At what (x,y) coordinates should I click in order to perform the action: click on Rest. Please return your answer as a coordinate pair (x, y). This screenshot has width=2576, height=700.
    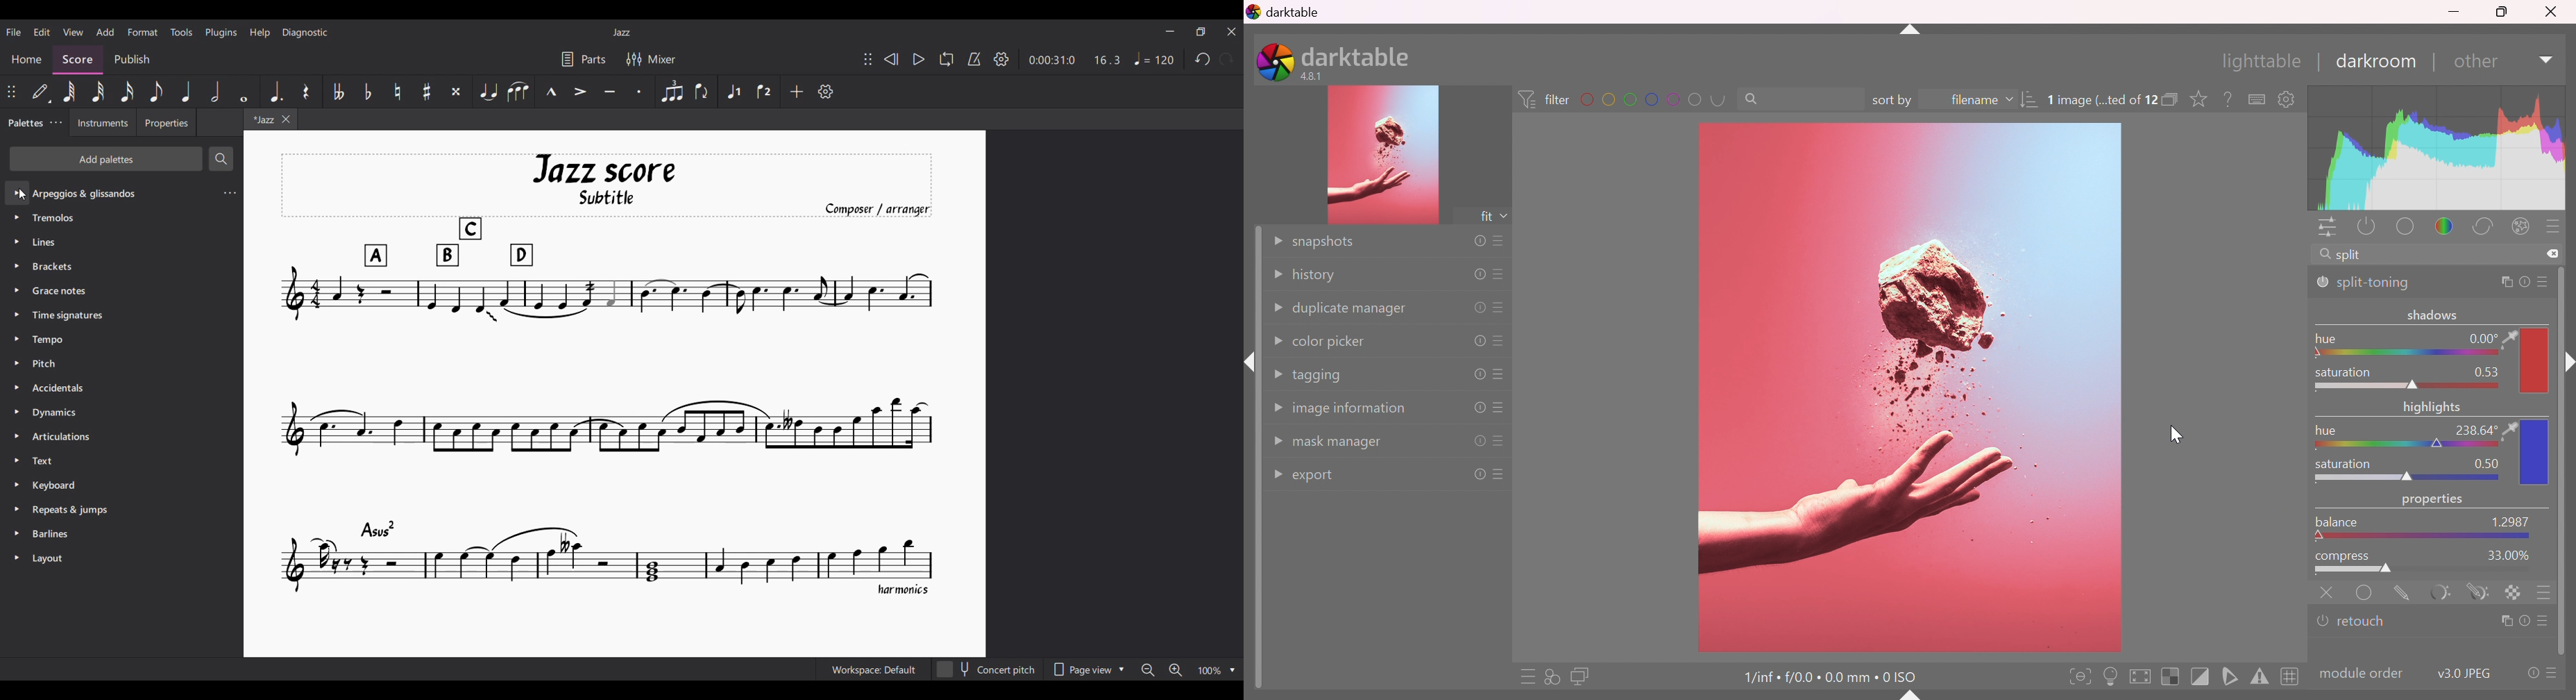
    Looking at the image, I should click on (306, 92).